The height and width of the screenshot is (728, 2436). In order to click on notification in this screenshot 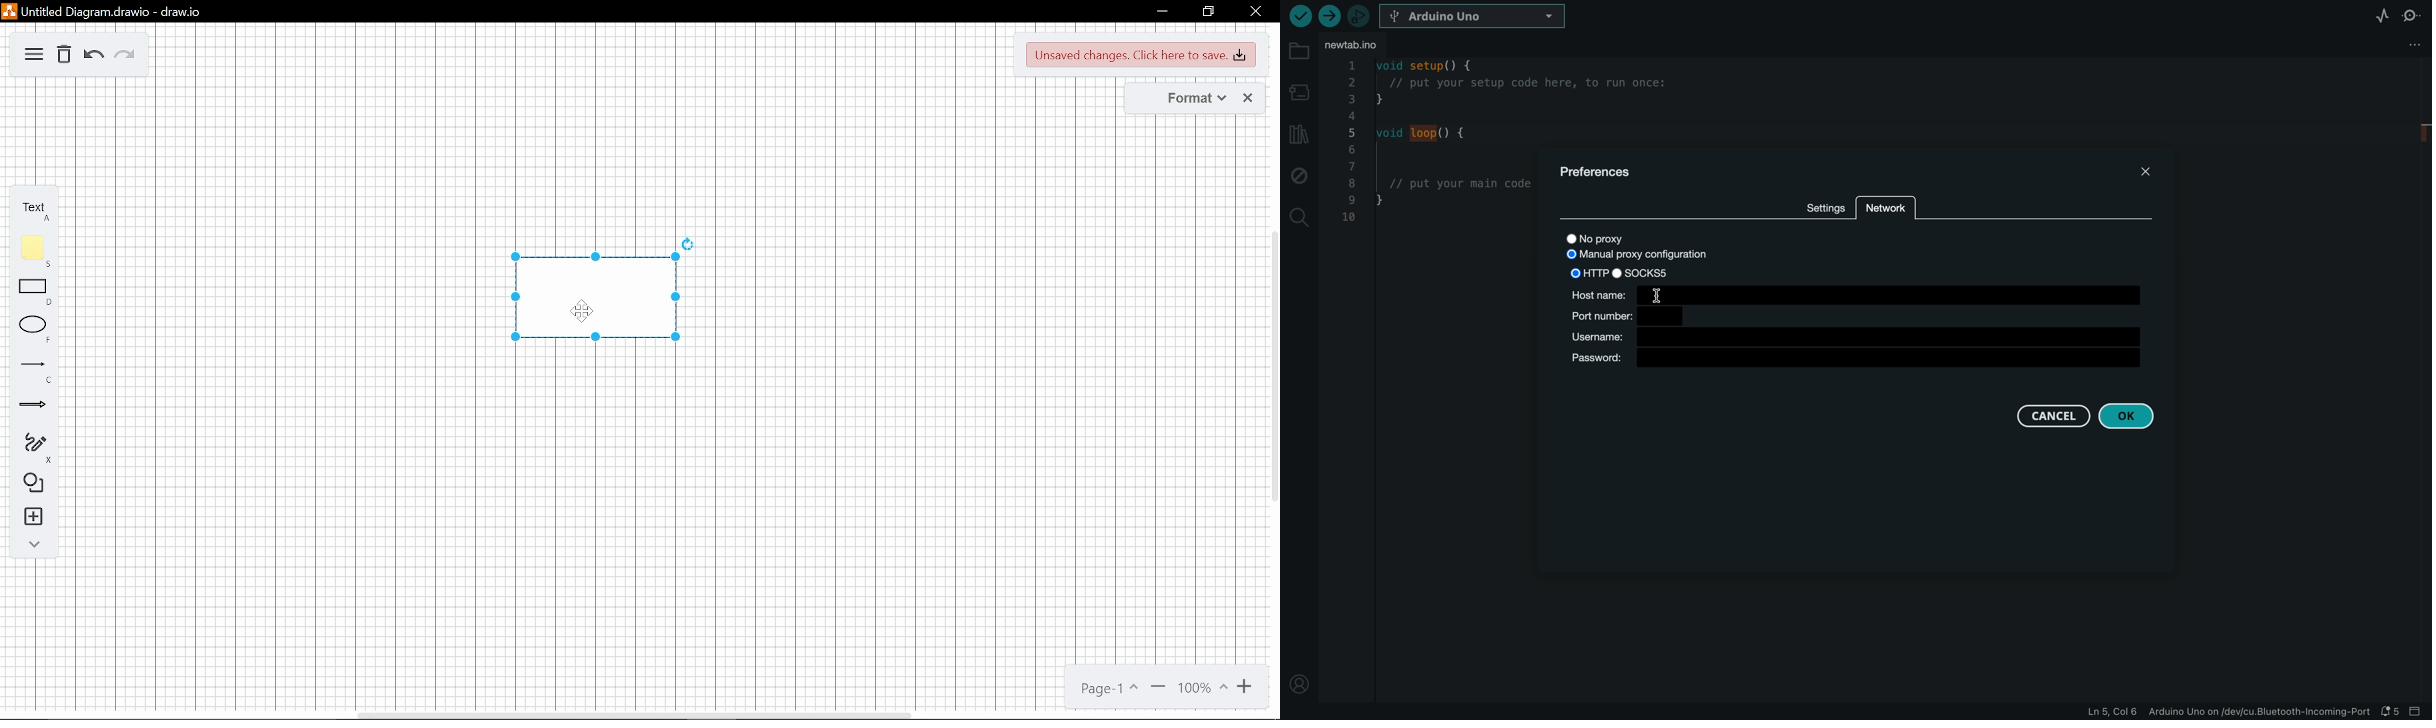, I will do `click(2391, 711)`.